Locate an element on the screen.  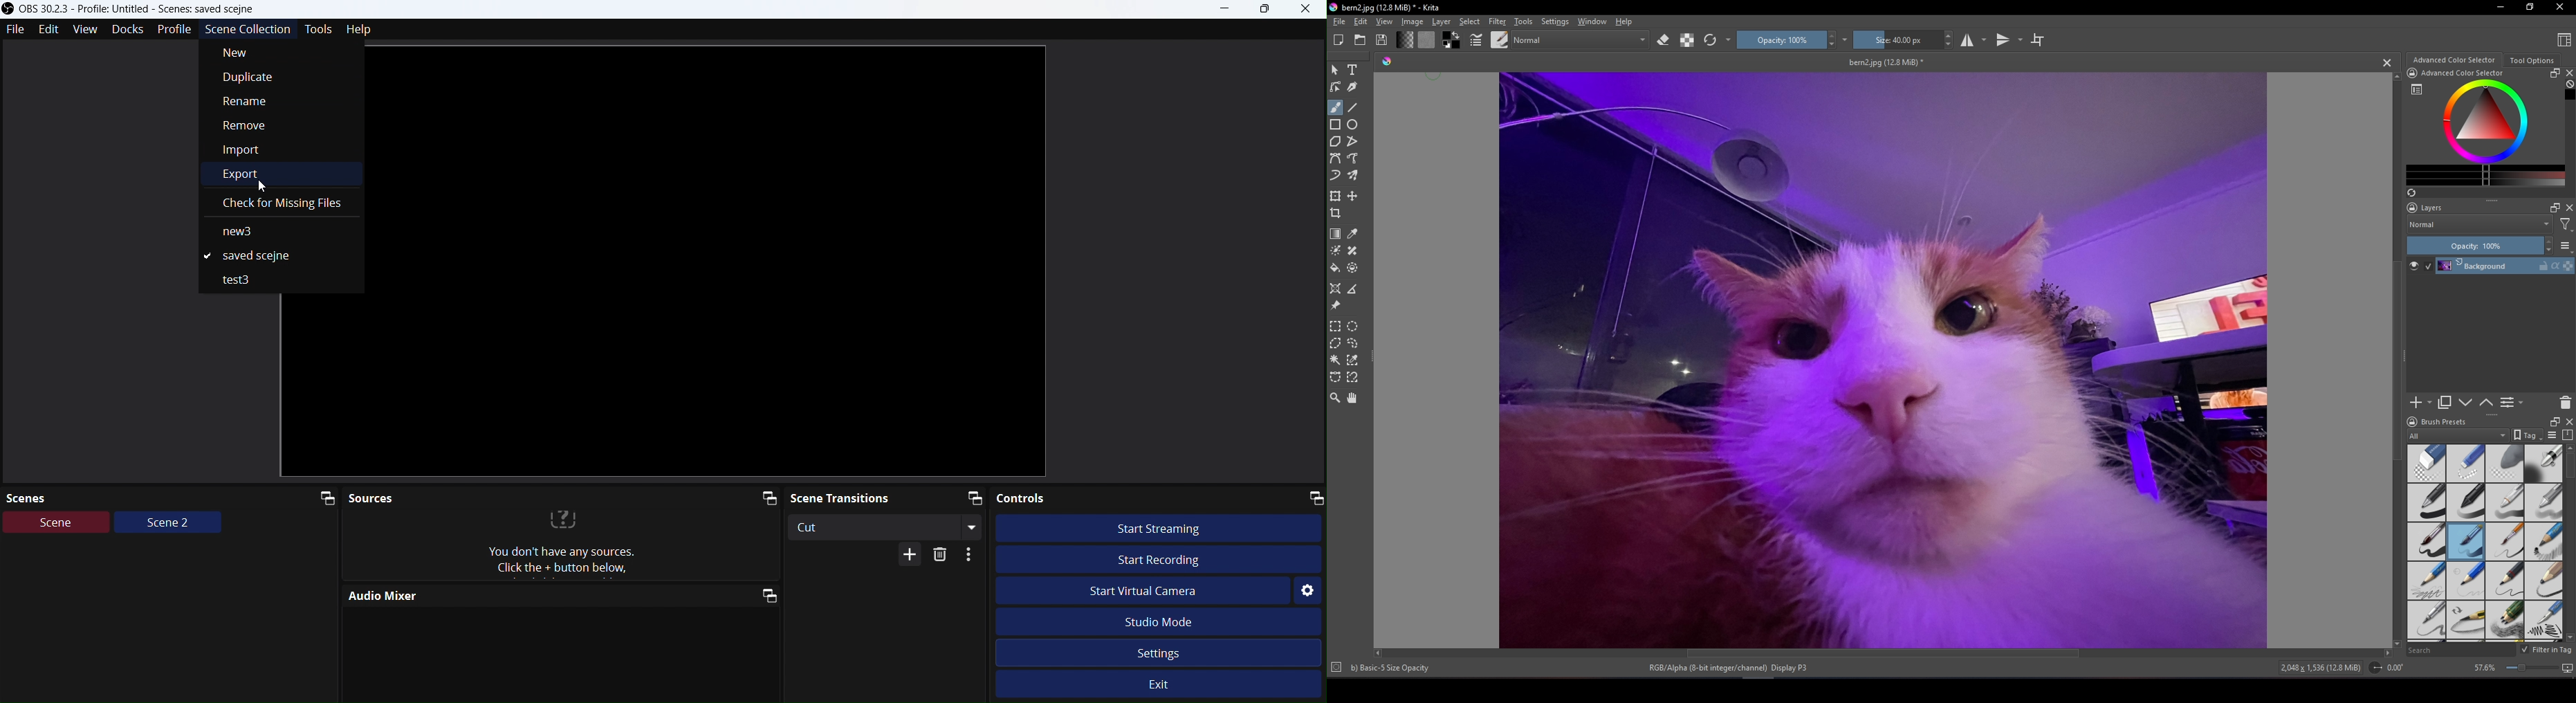
Rectangle tool is located at coordinates (1335, 125).